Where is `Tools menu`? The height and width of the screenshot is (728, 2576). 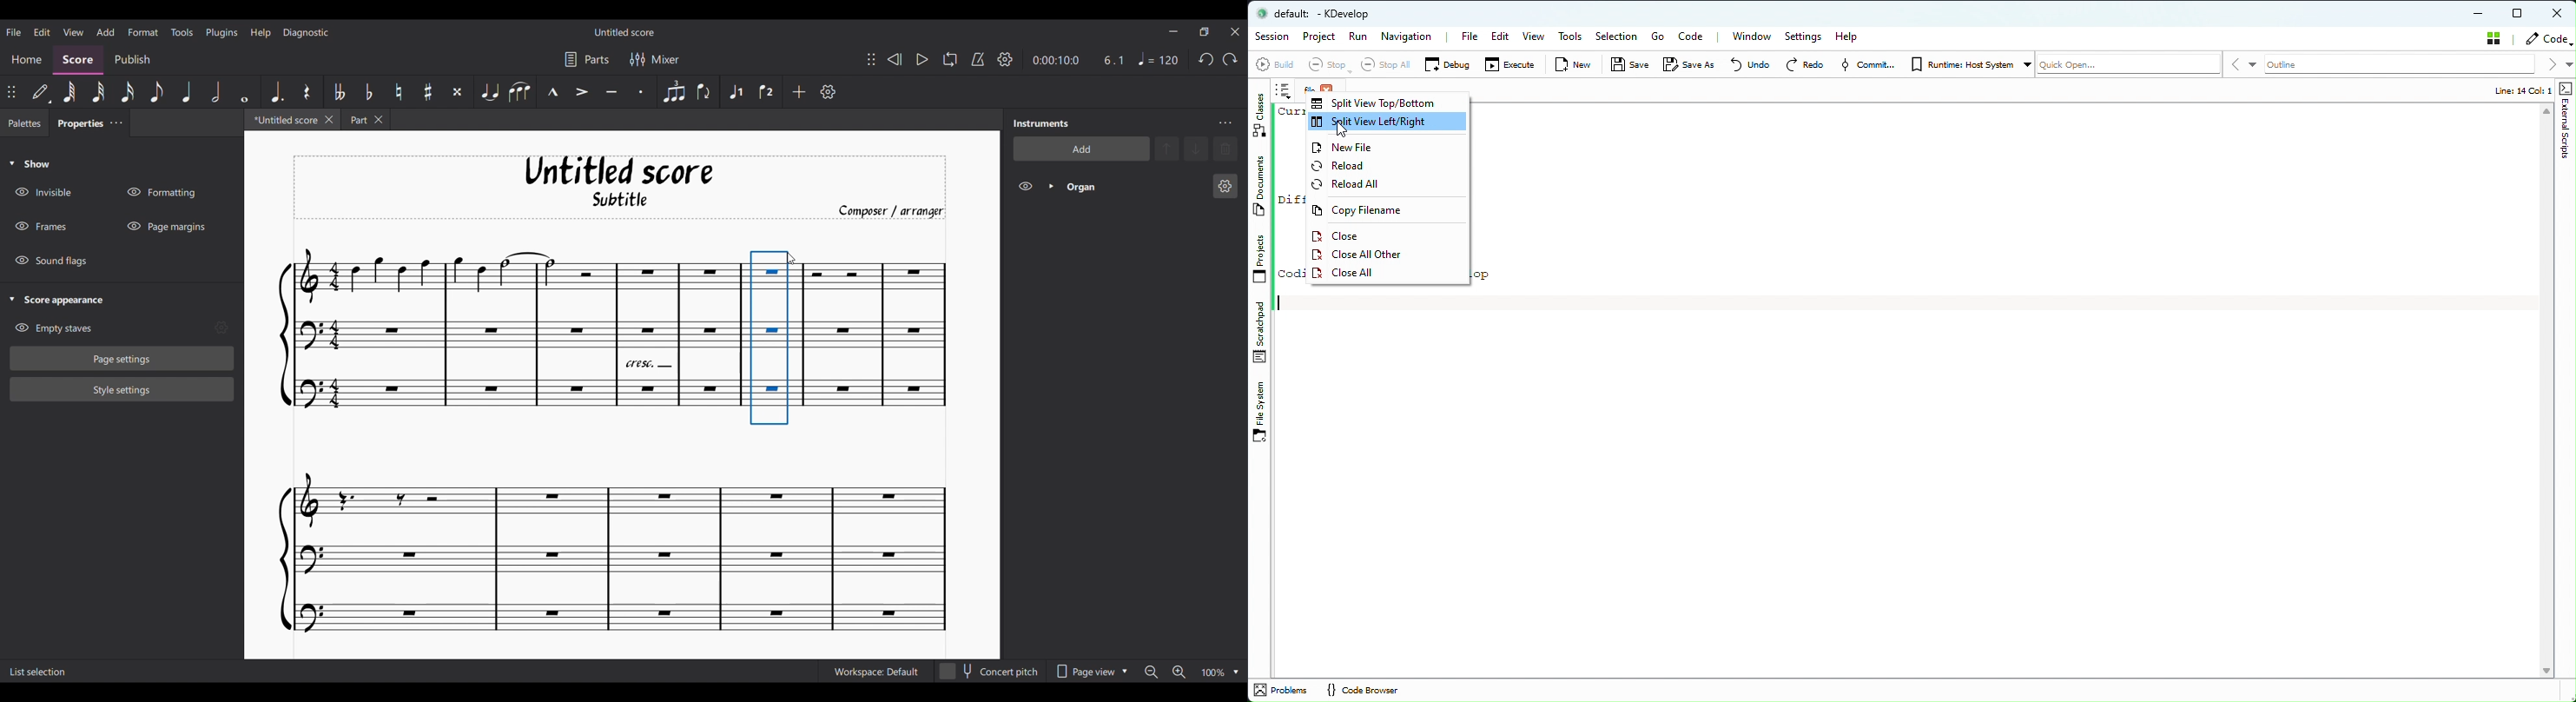
Tools menu is located at coordinates (181, 31).